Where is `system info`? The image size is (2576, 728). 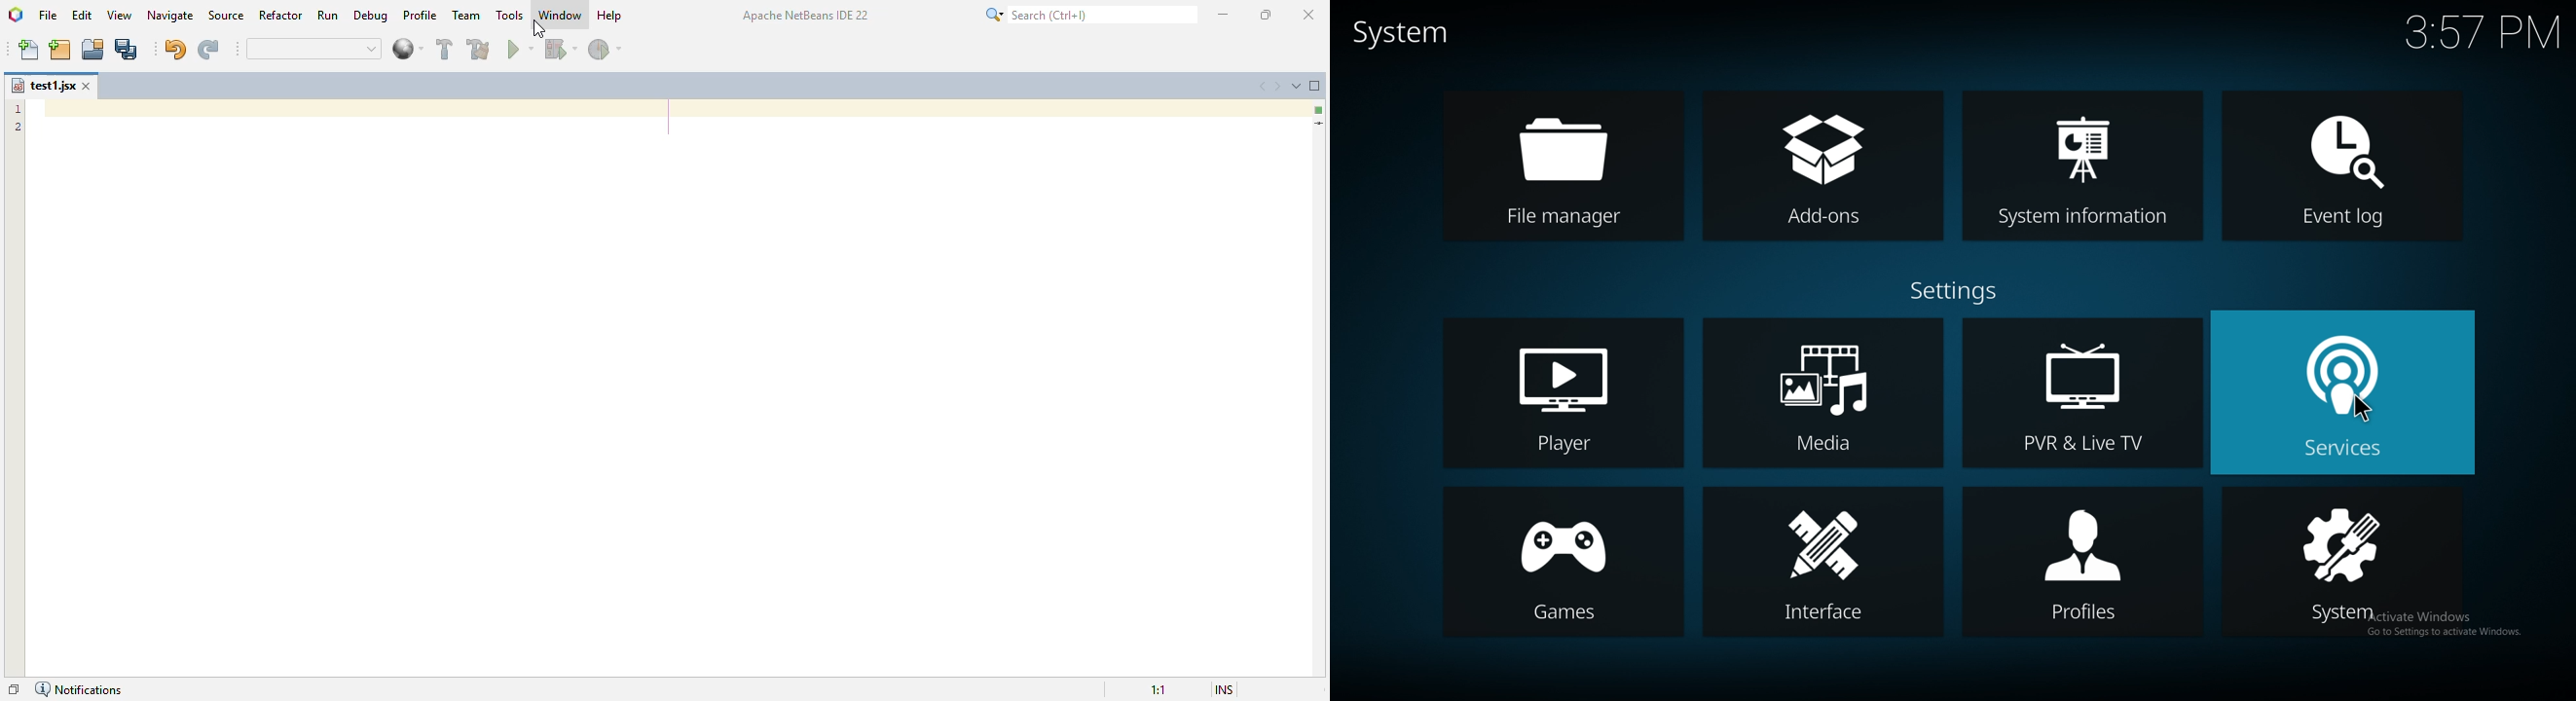 system info is located at coordinates (2081, 164).